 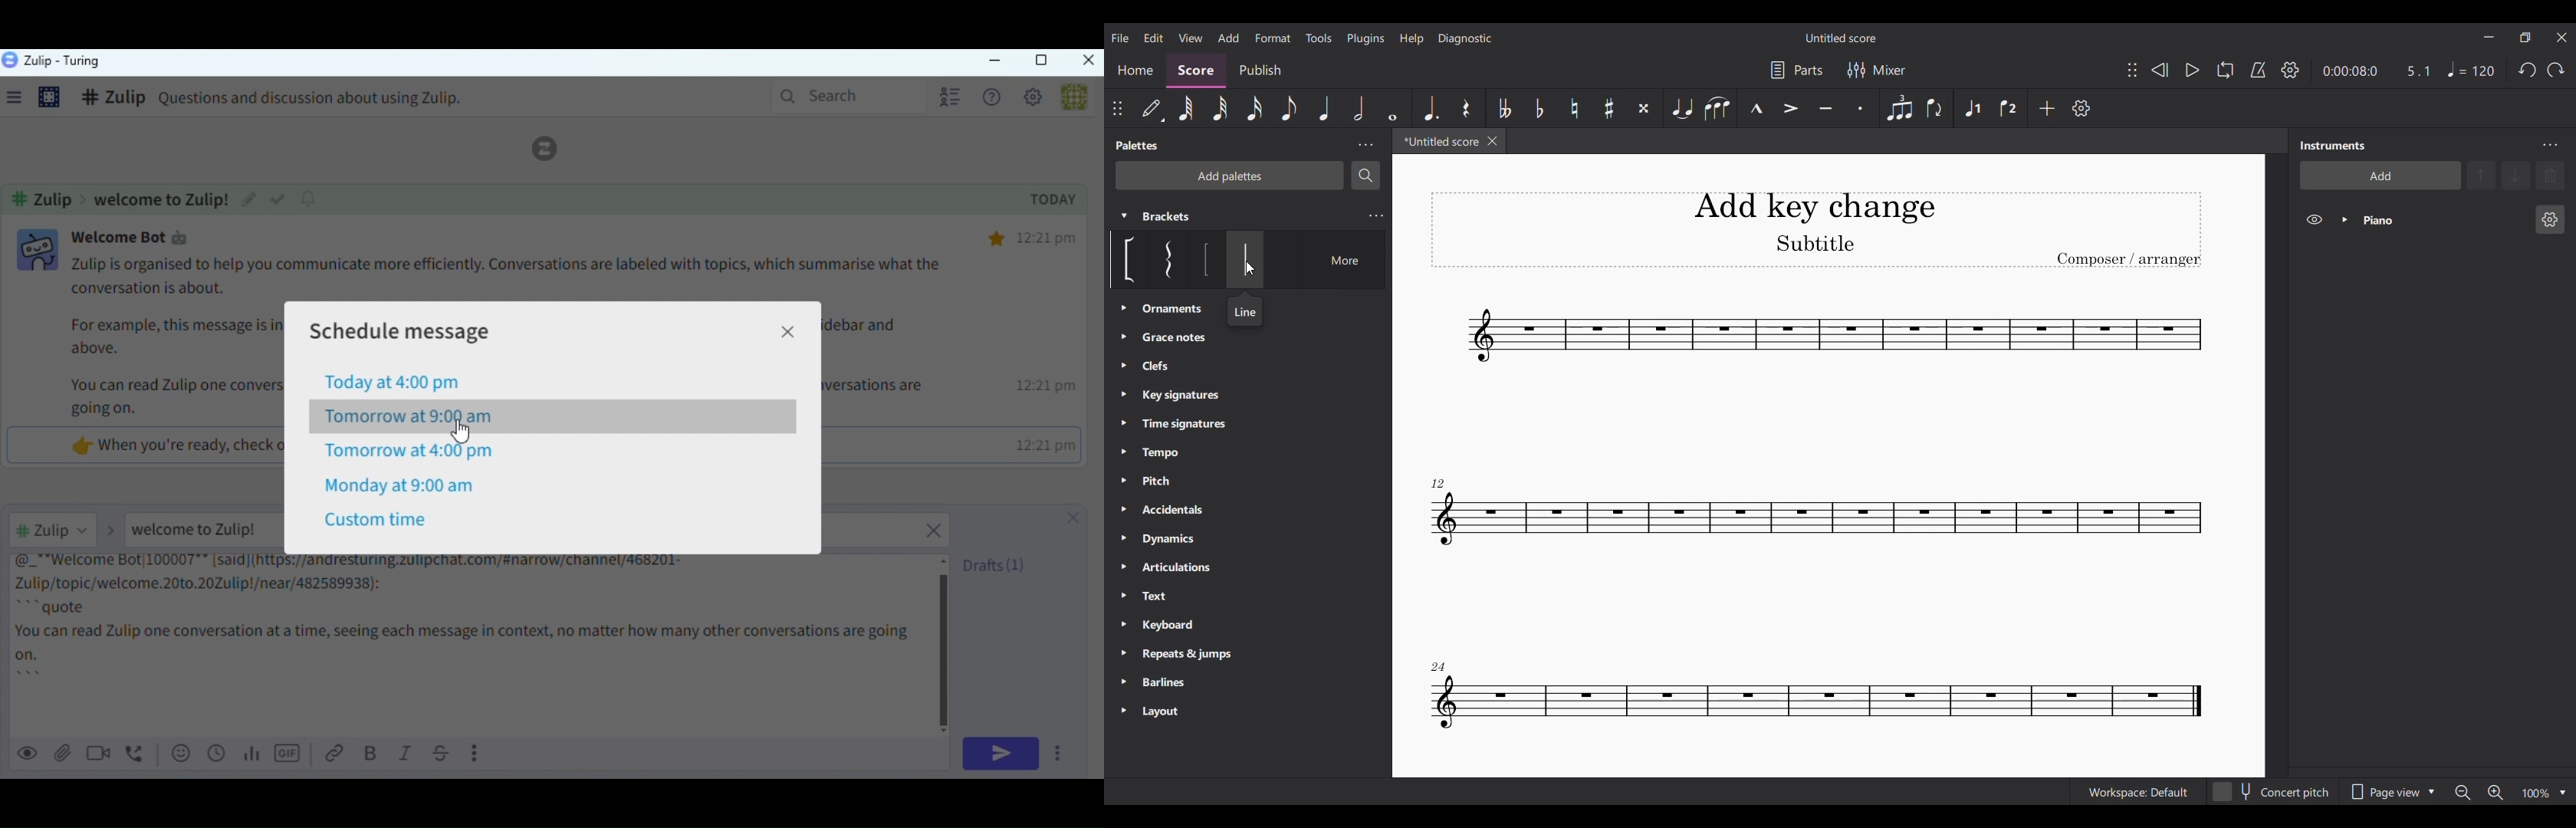 What do you see at coordinates (68, 529) in the screenshot?
I see `User` at bounding box center [68, 529].